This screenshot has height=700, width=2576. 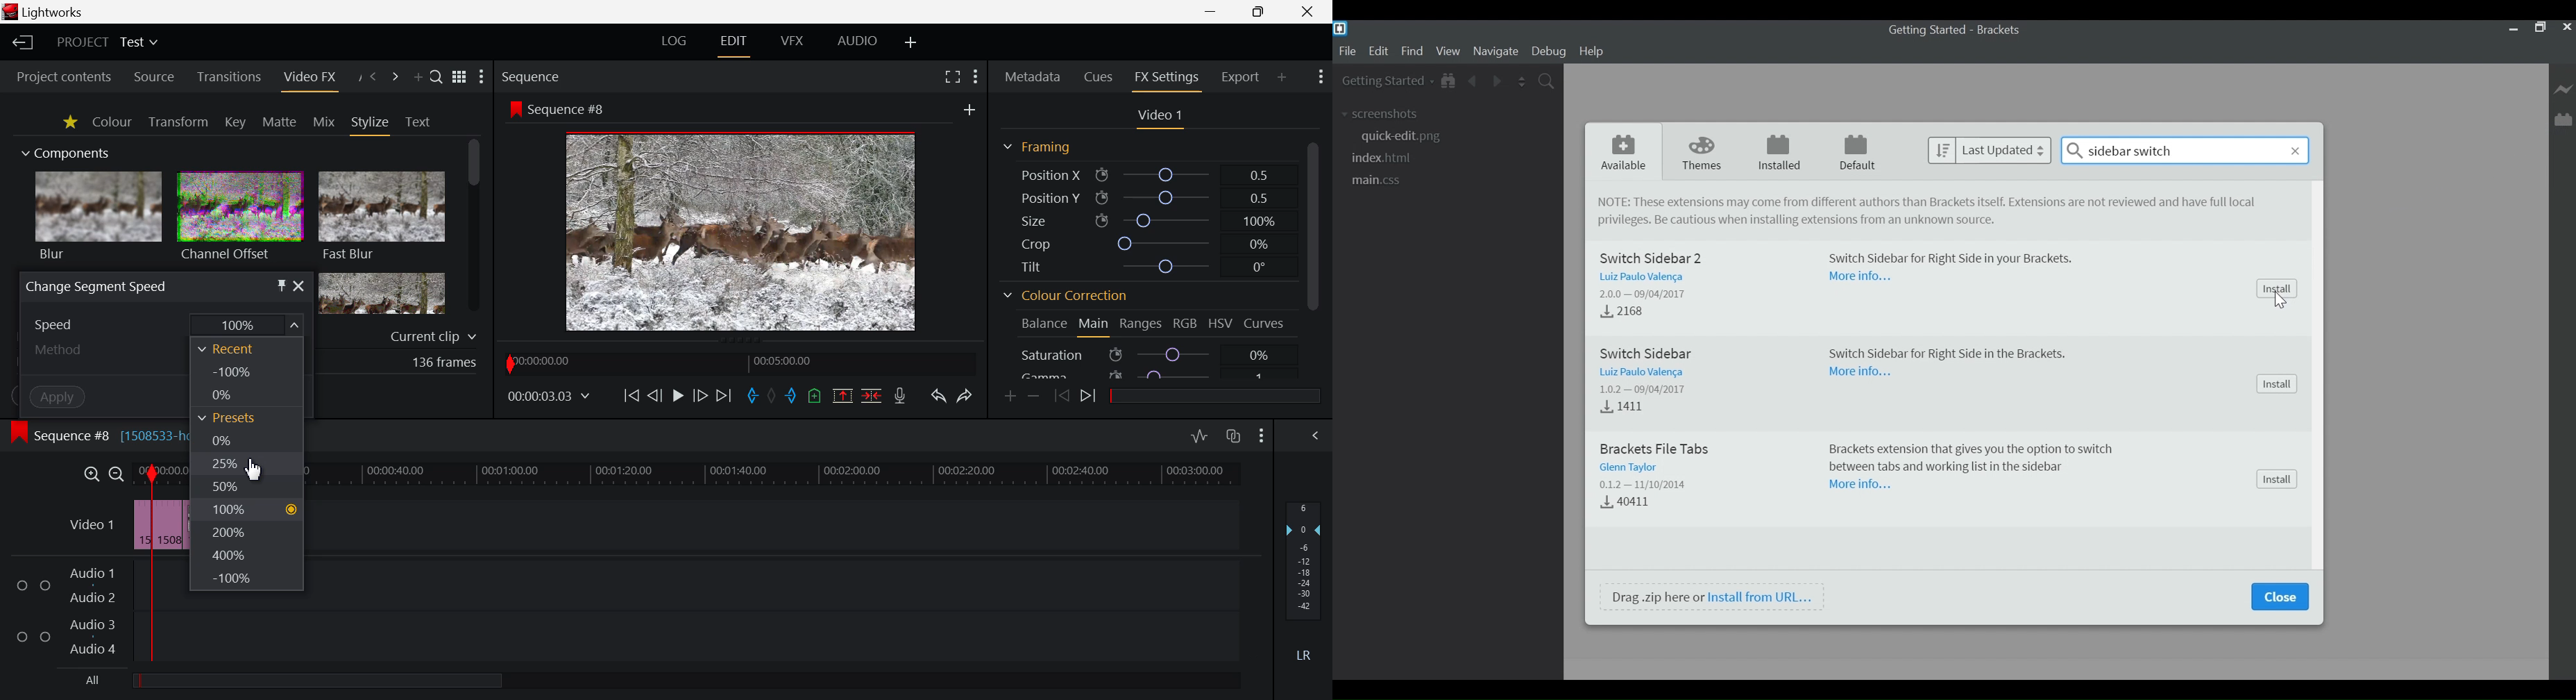 What do you see at coordinates (1448, 52) in the screenshot?
I see `View` at bounding box center [1448, 52].